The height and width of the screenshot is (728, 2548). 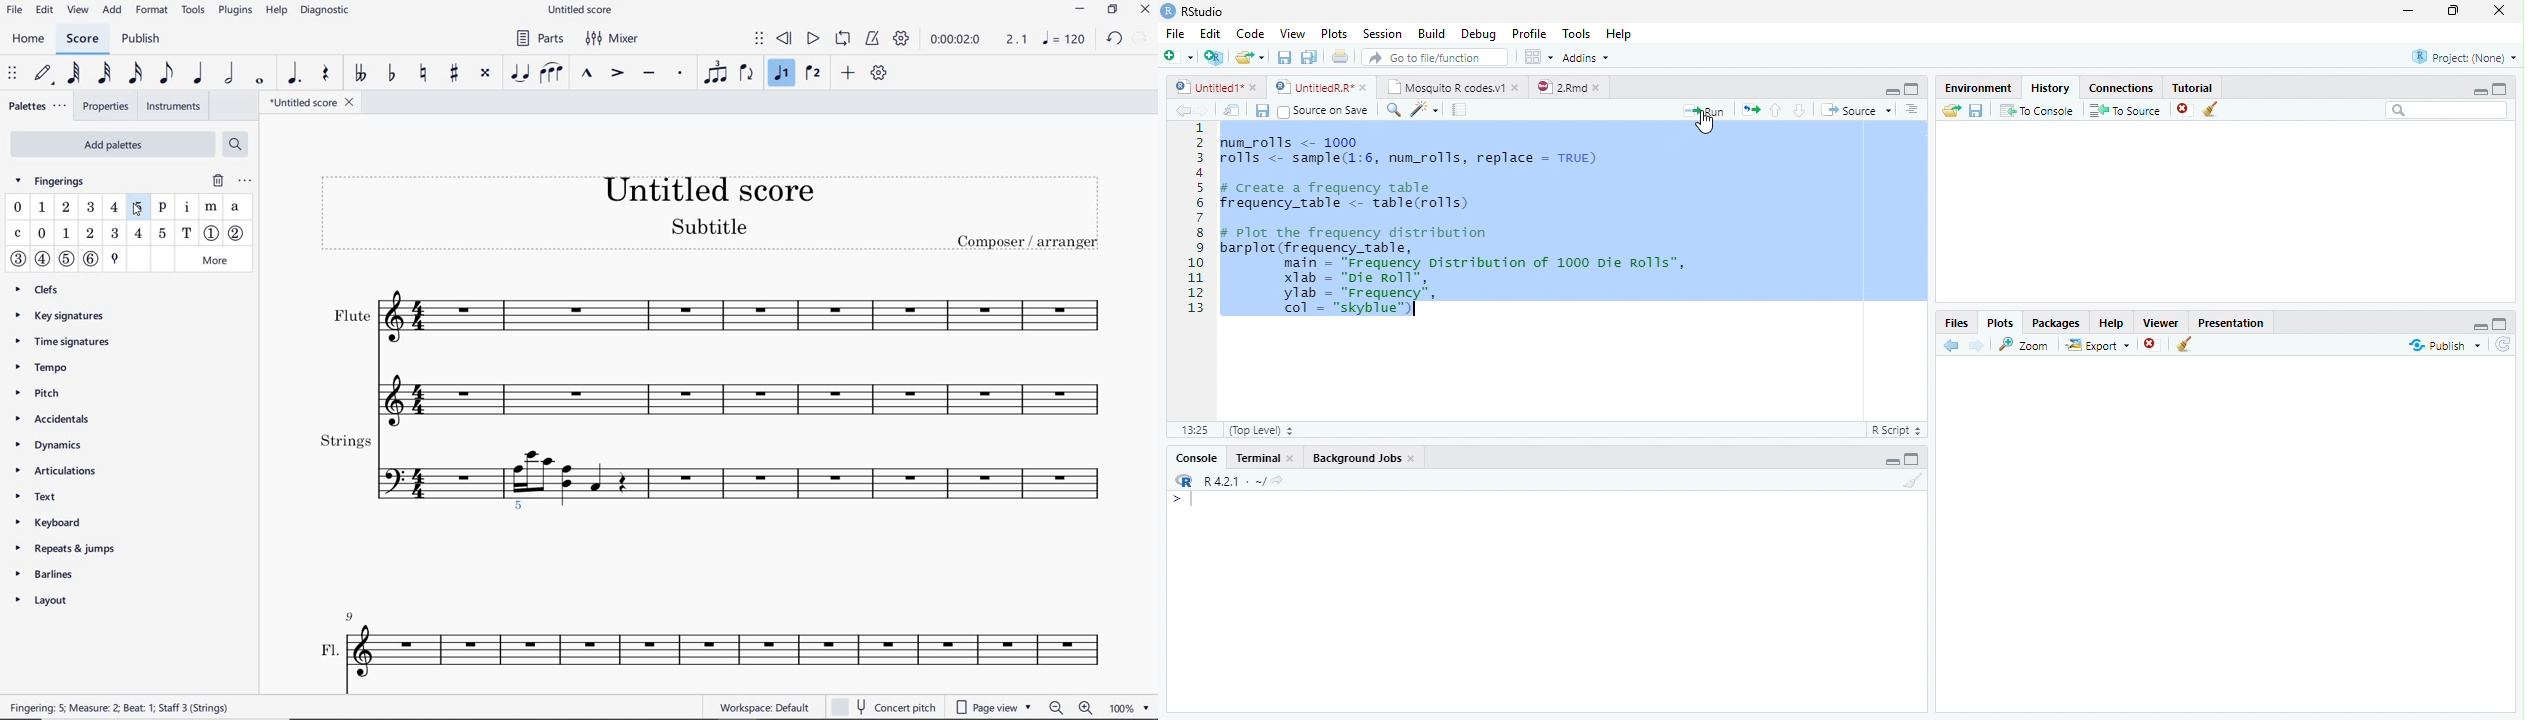 I want to click on Minimize Height, so click(x=2479, y=91).